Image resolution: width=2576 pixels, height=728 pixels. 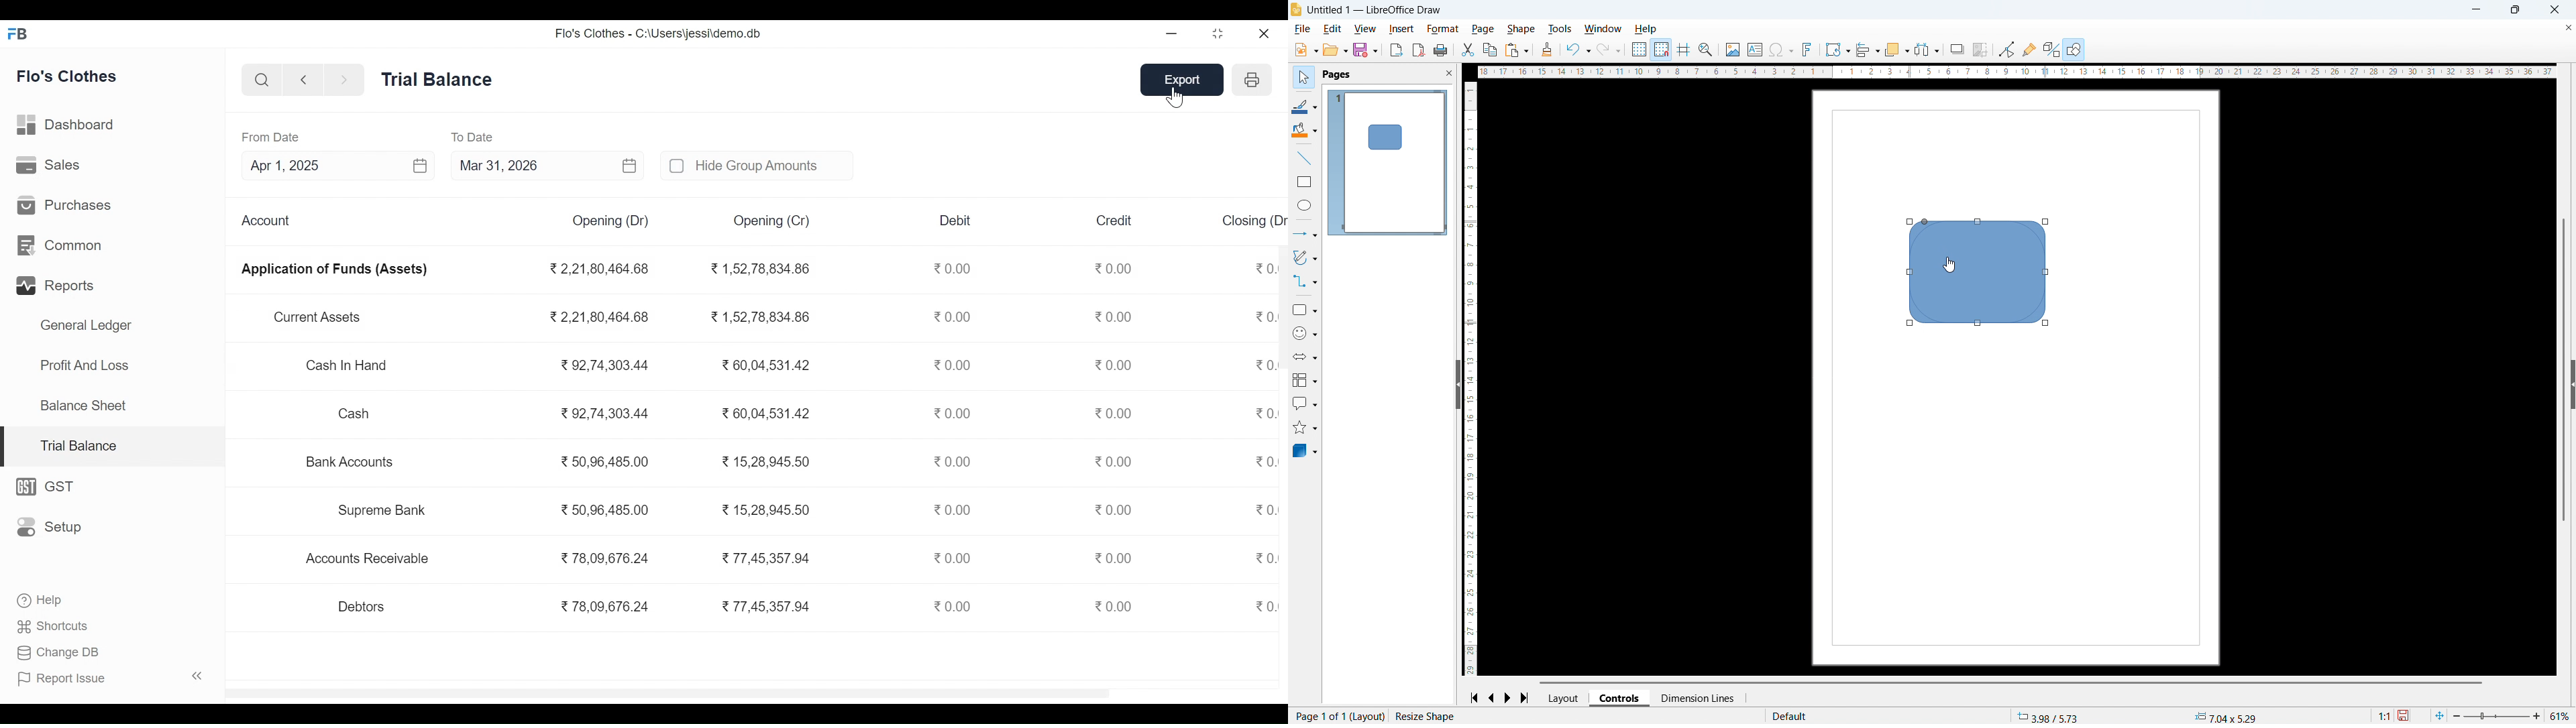 I want to click on Vertical ruler , so click(x=1471, y=379).